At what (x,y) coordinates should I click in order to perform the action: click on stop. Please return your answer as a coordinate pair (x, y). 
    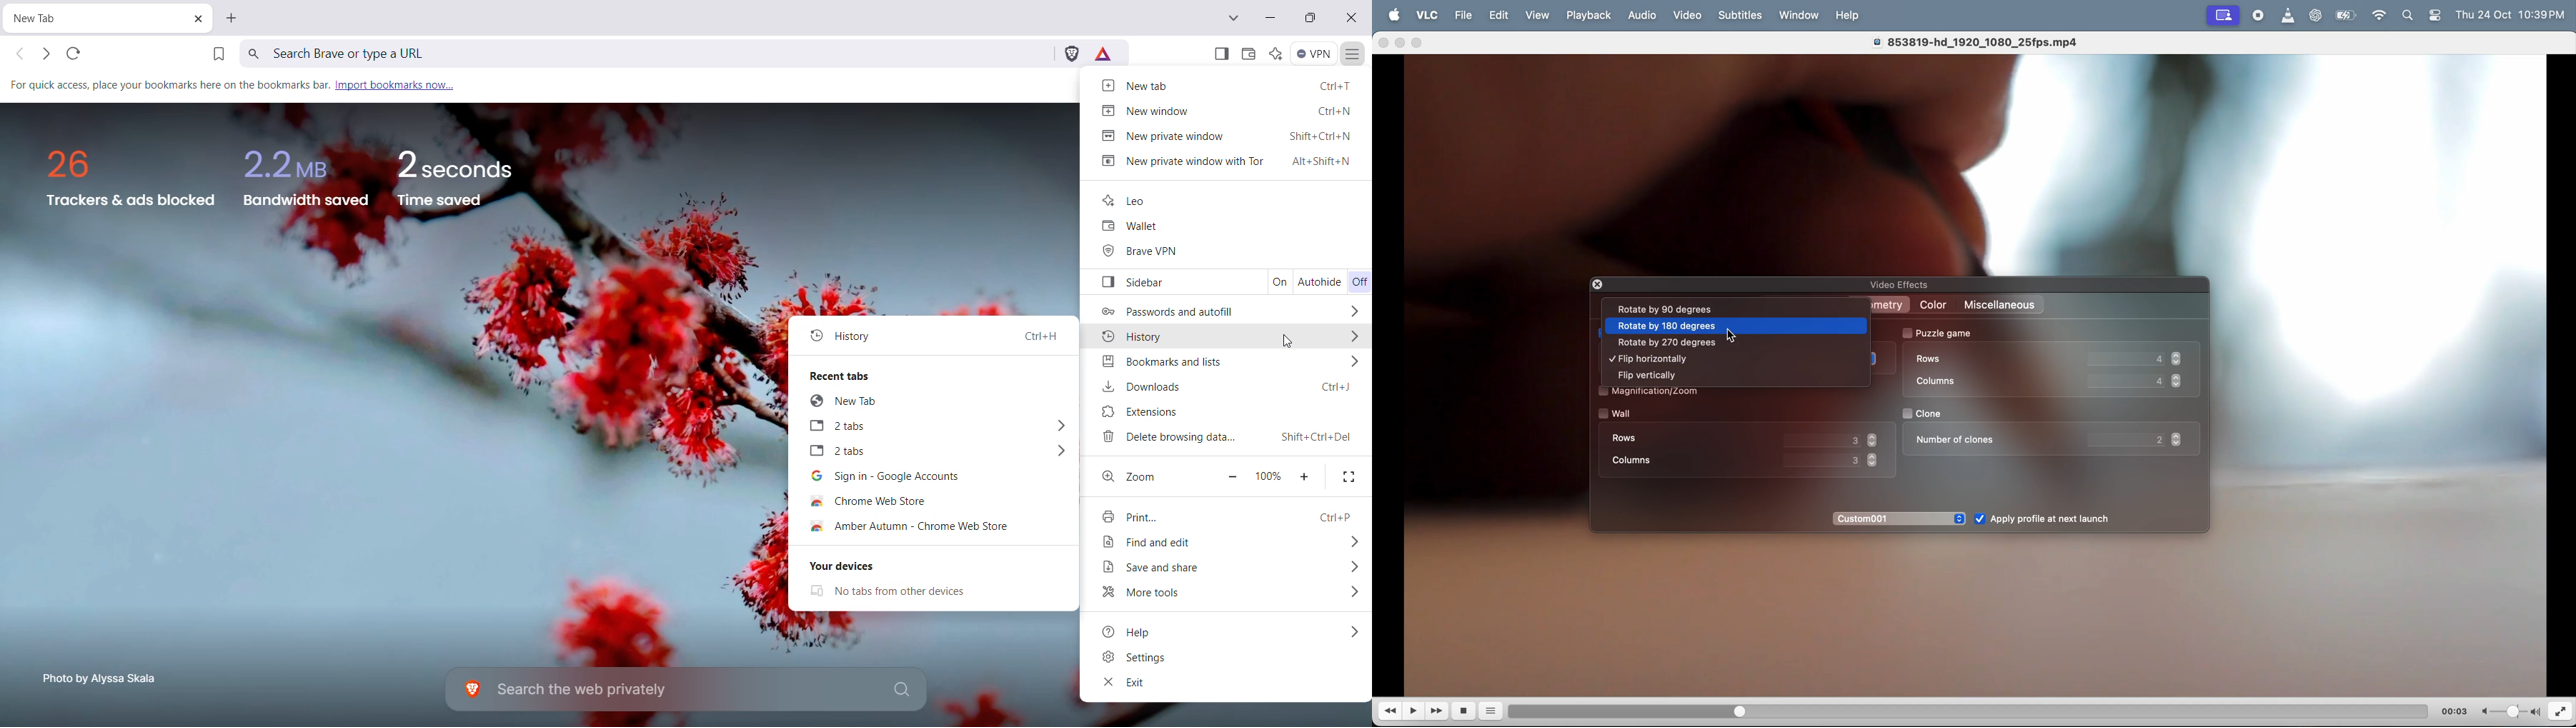
    Looking at the image, I should click on (1466, 711).